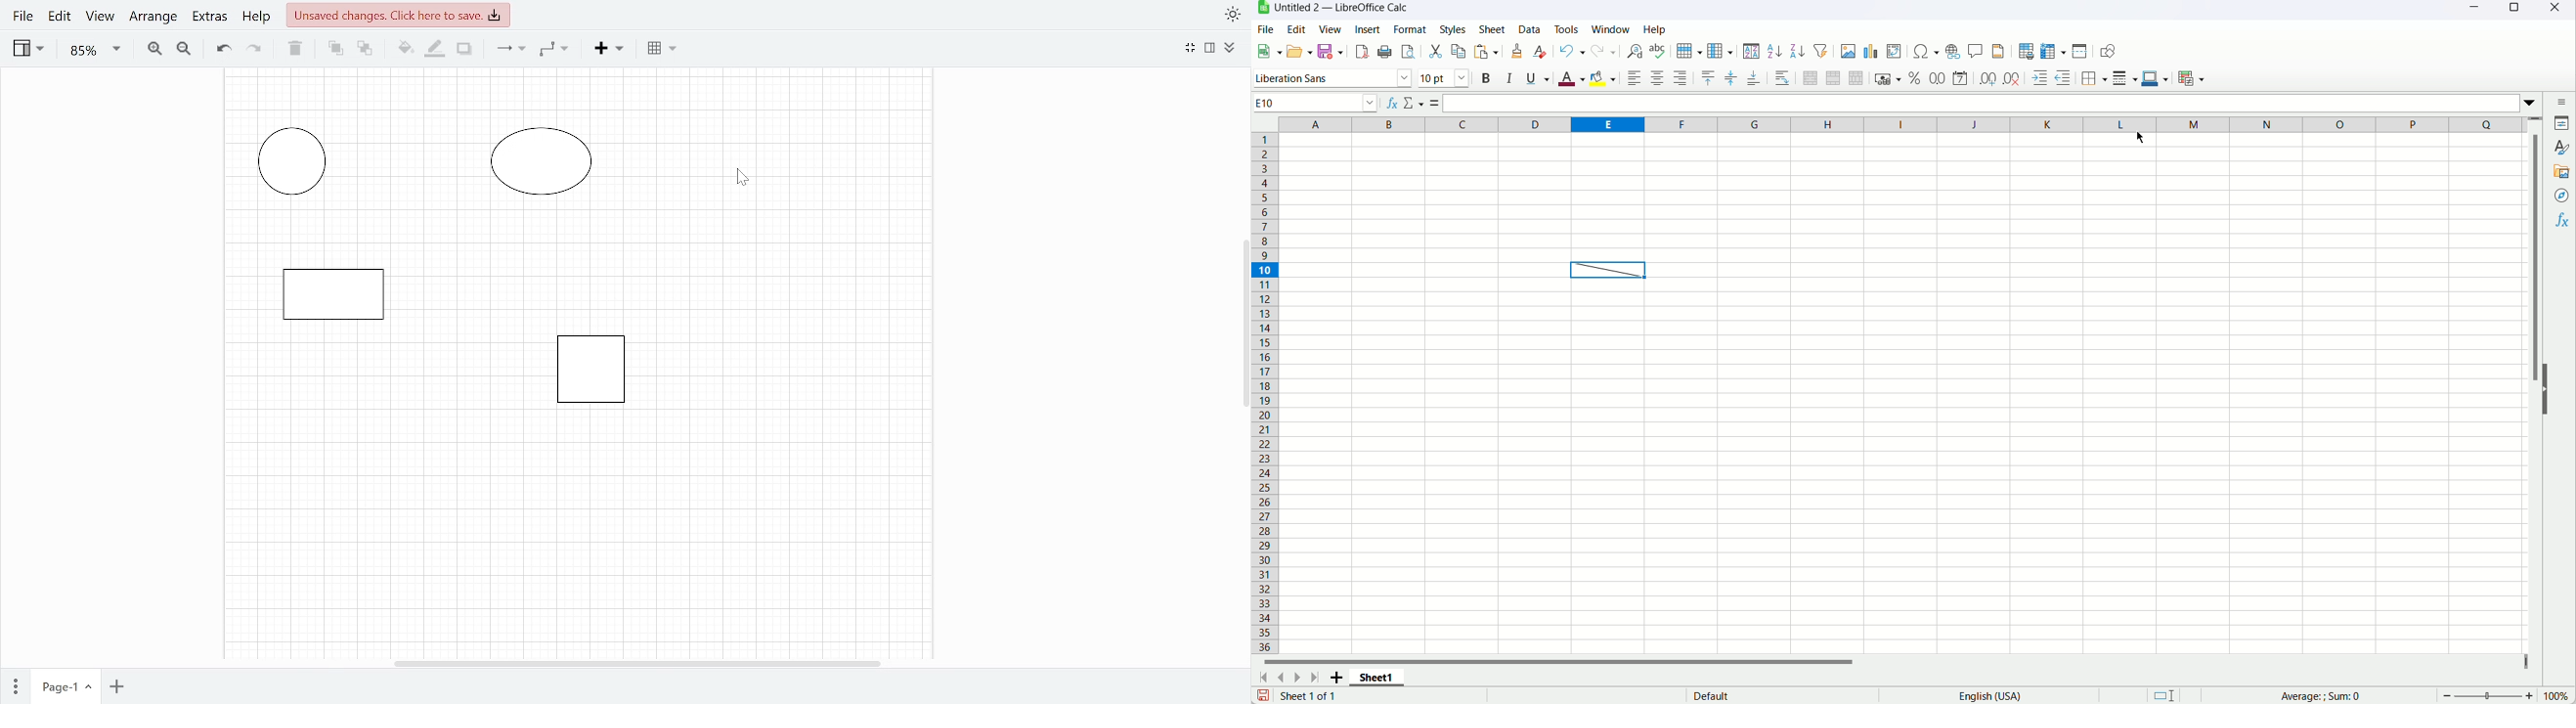 This screenshot has width=2576, height=728. Describe the element at coordinates (1658, 79) in the screenshot. I see `Align center` at that location.